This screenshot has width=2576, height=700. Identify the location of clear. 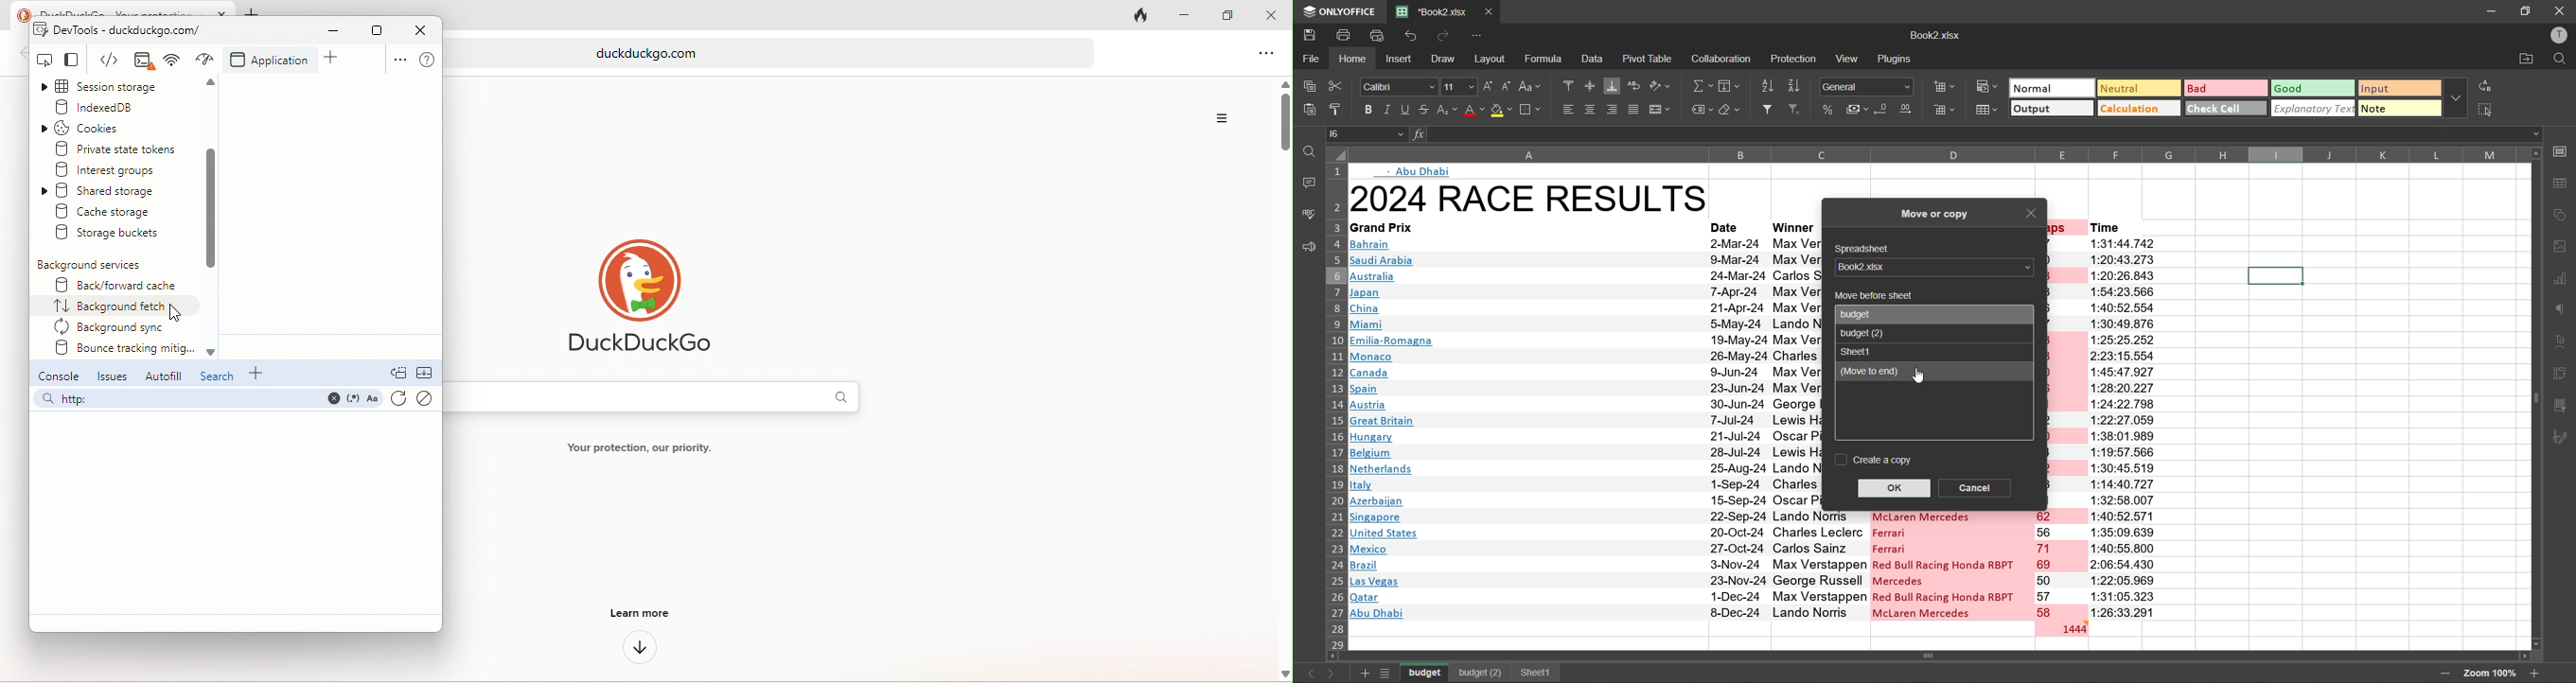
(1735, 111).